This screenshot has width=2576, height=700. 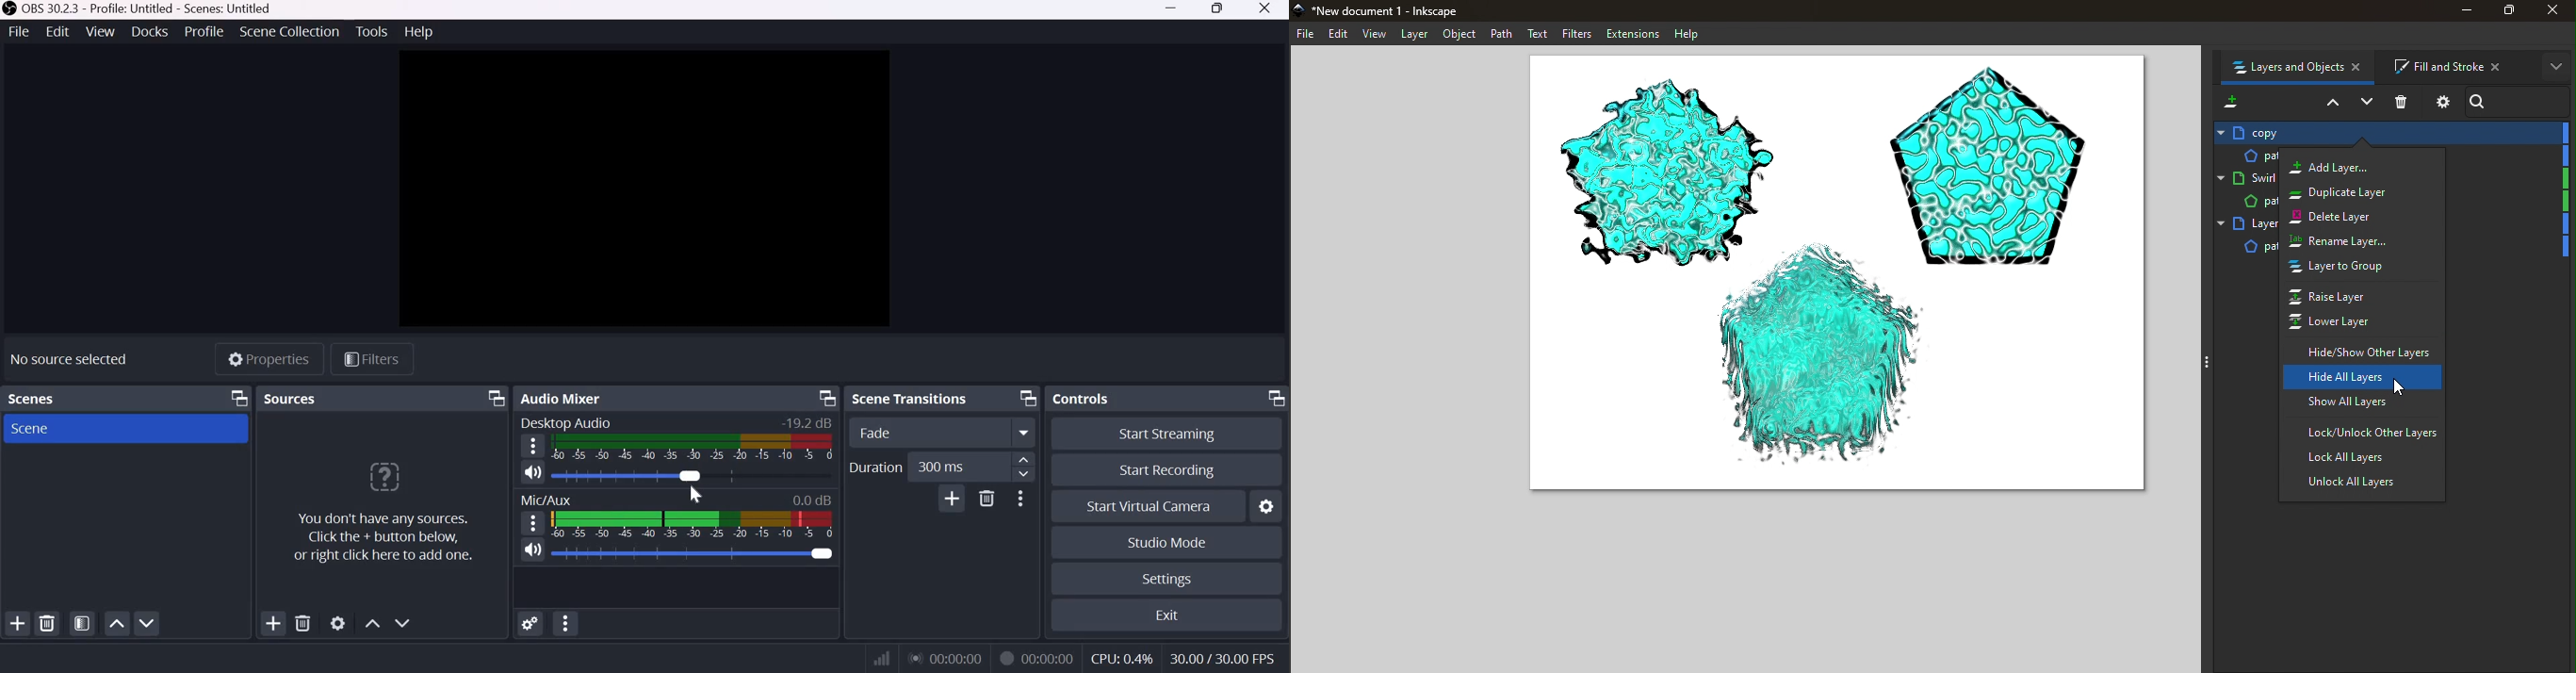 What do you see at coordinates (883, 658) in the screenshot?
I see `Connection Status Indicator` at bounding box center [883, 658].